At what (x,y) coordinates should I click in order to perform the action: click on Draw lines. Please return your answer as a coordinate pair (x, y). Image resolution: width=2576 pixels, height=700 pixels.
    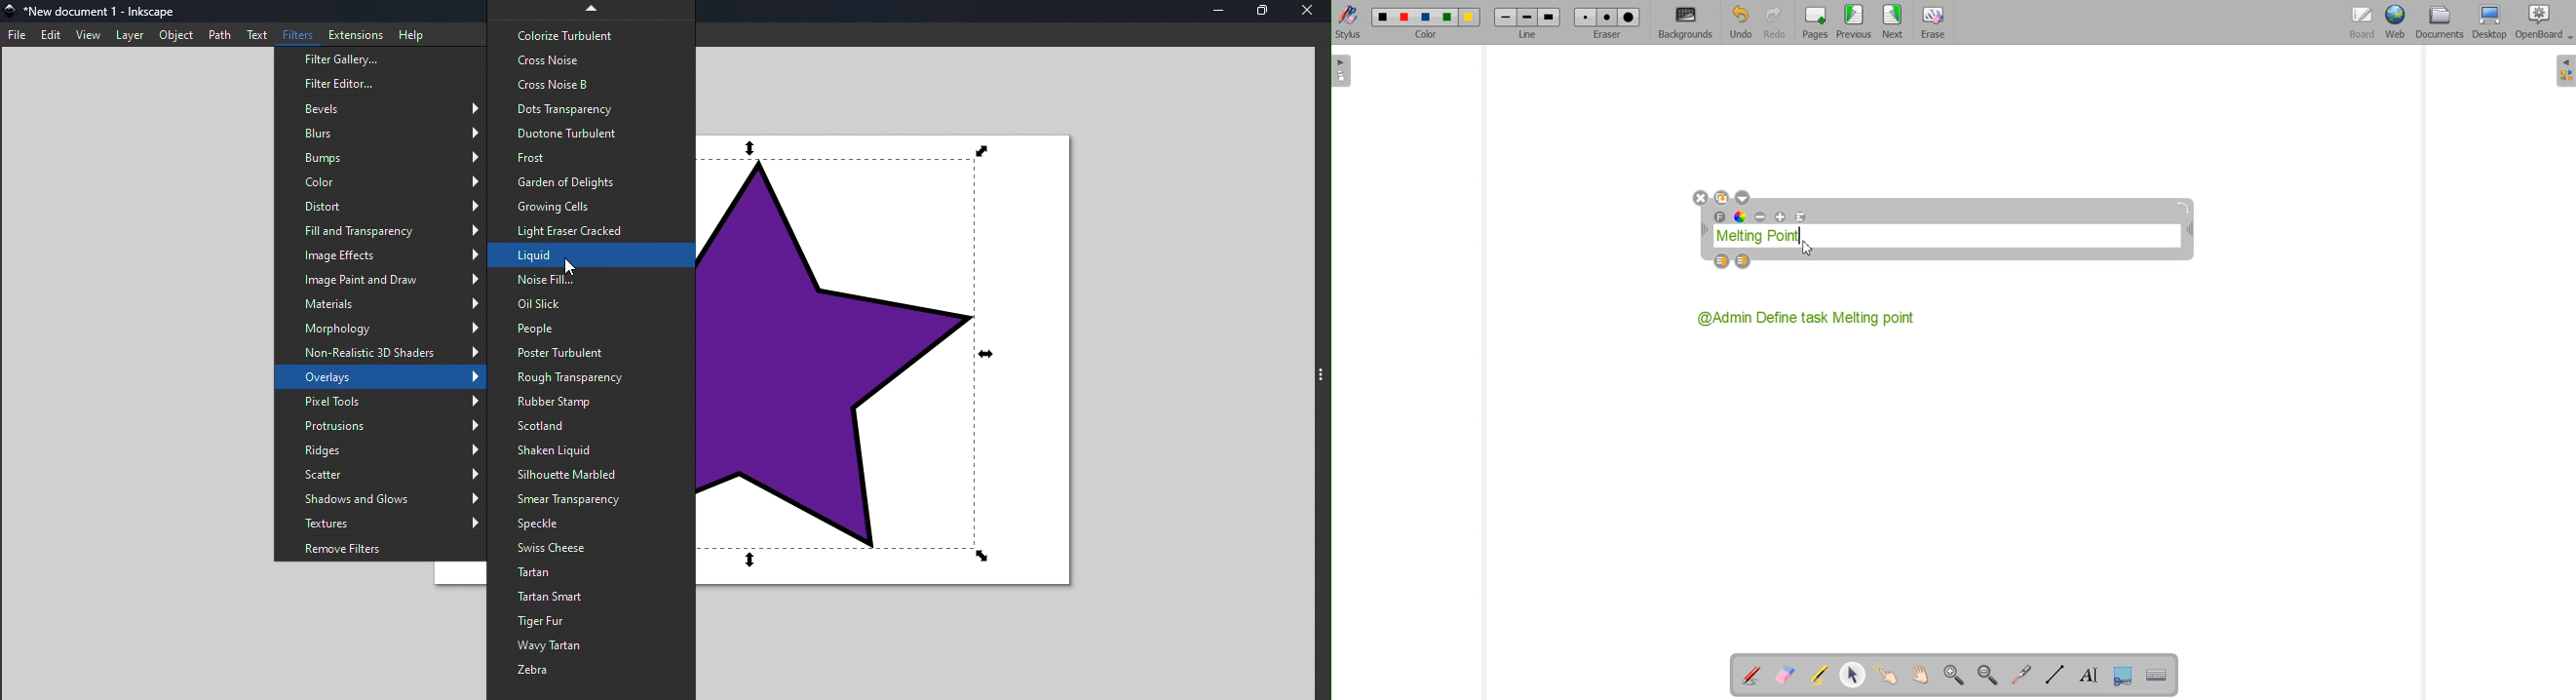
    Looking at the image, I should click on (2055, 675).